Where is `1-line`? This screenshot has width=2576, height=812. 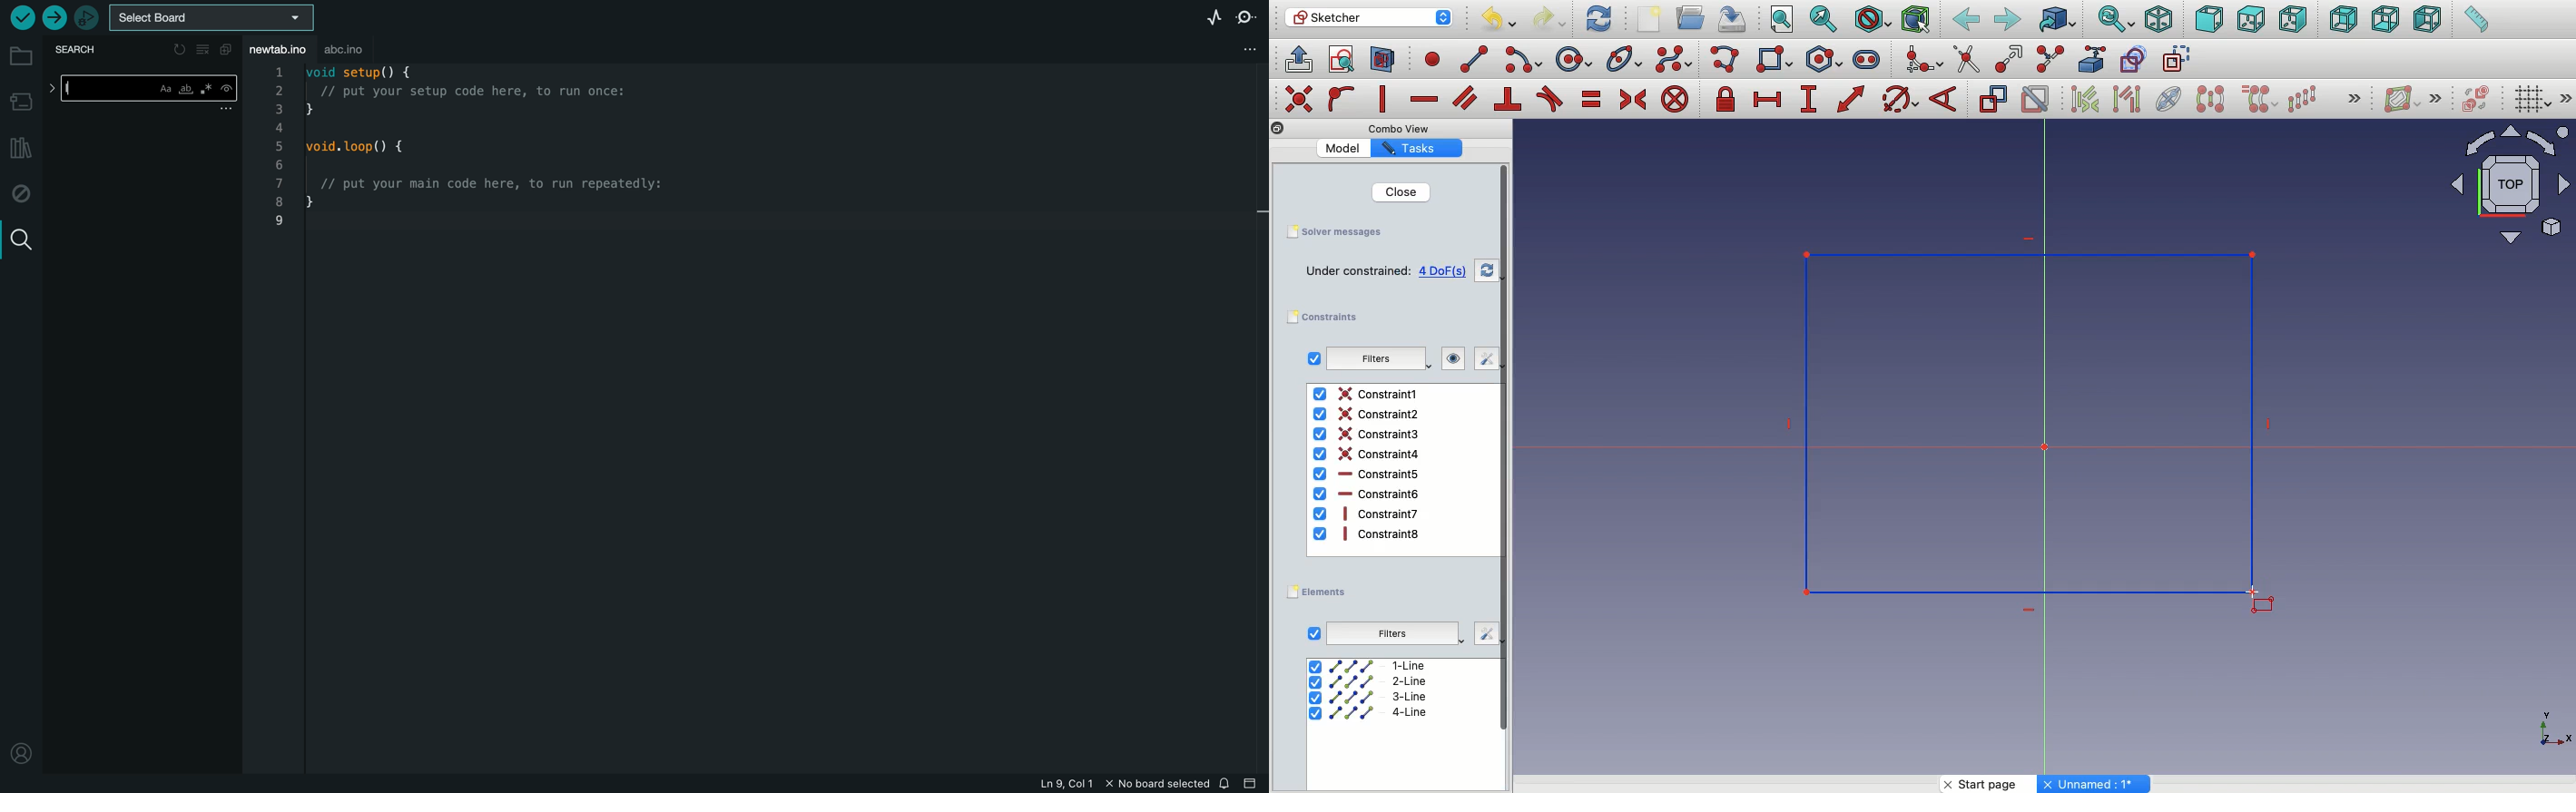
1-line is located at coordinates (1370, 665).